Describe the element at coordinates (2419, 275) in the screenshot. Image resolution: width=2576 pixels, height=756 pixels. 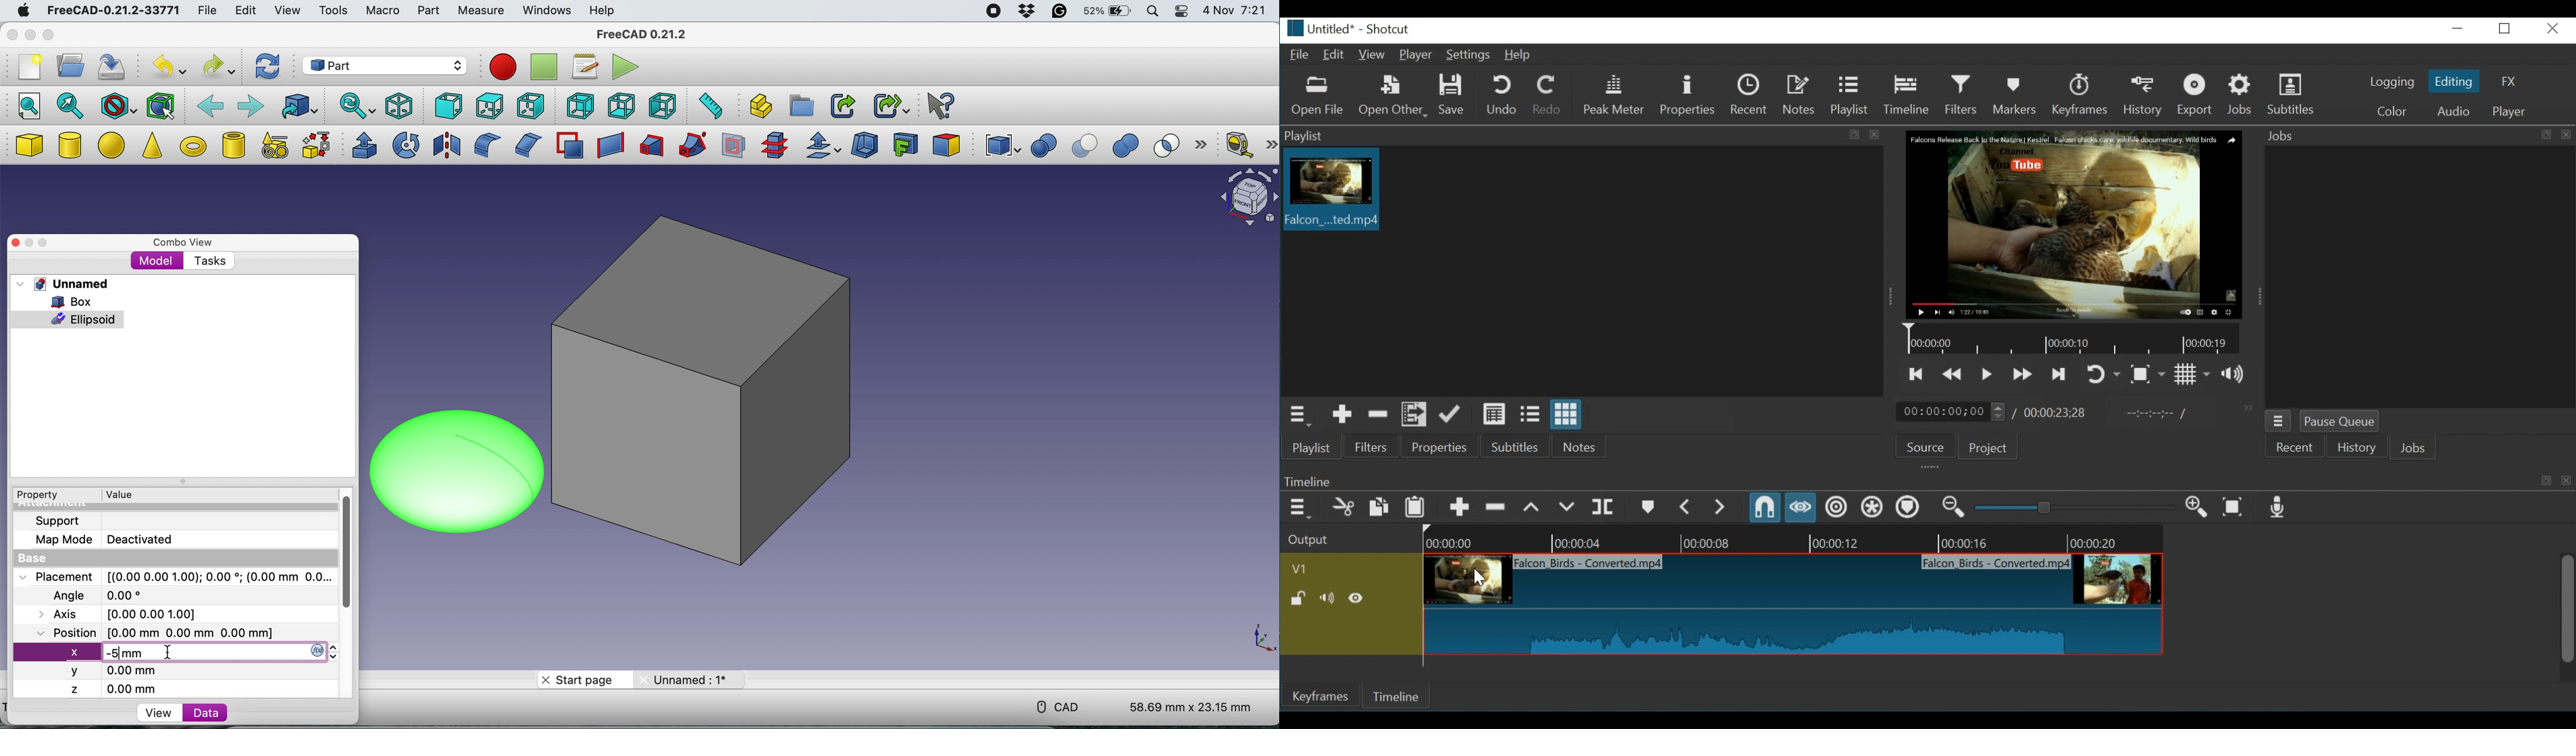
I see `jobs panel` at that location.